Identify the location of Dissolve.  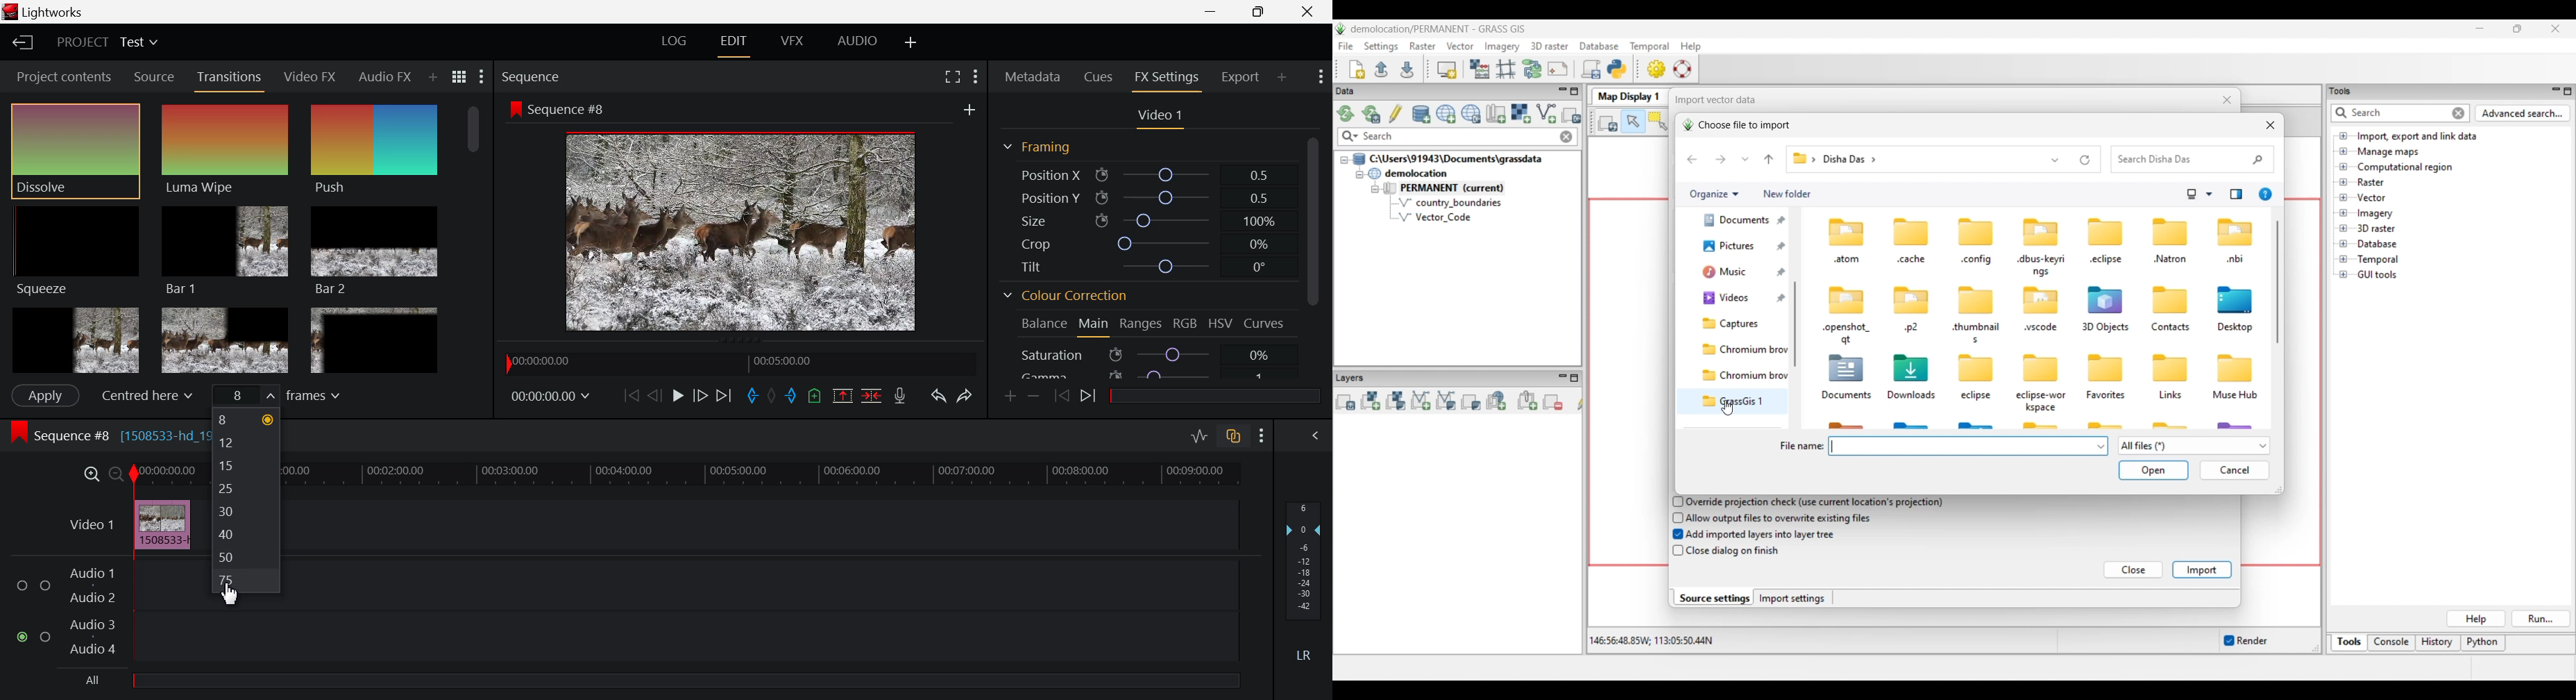
(78, 147).